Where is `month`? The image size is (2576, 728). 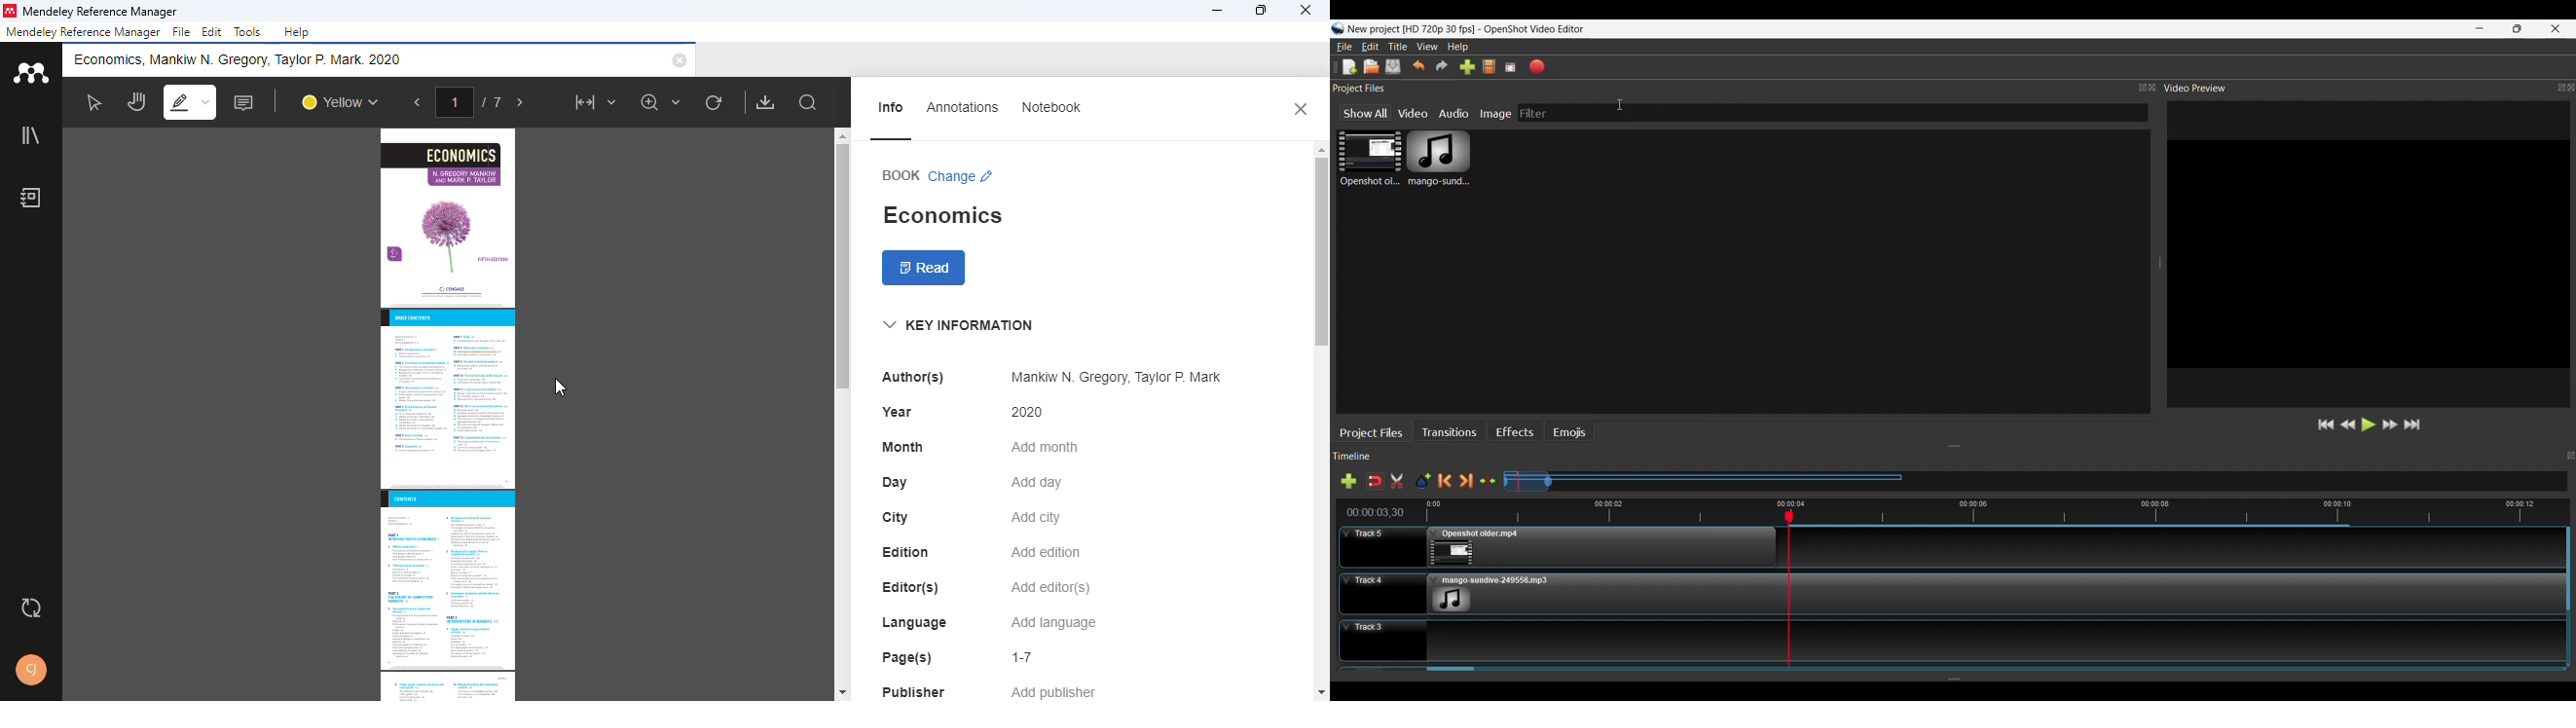 month is located at coordinates (902, 447).